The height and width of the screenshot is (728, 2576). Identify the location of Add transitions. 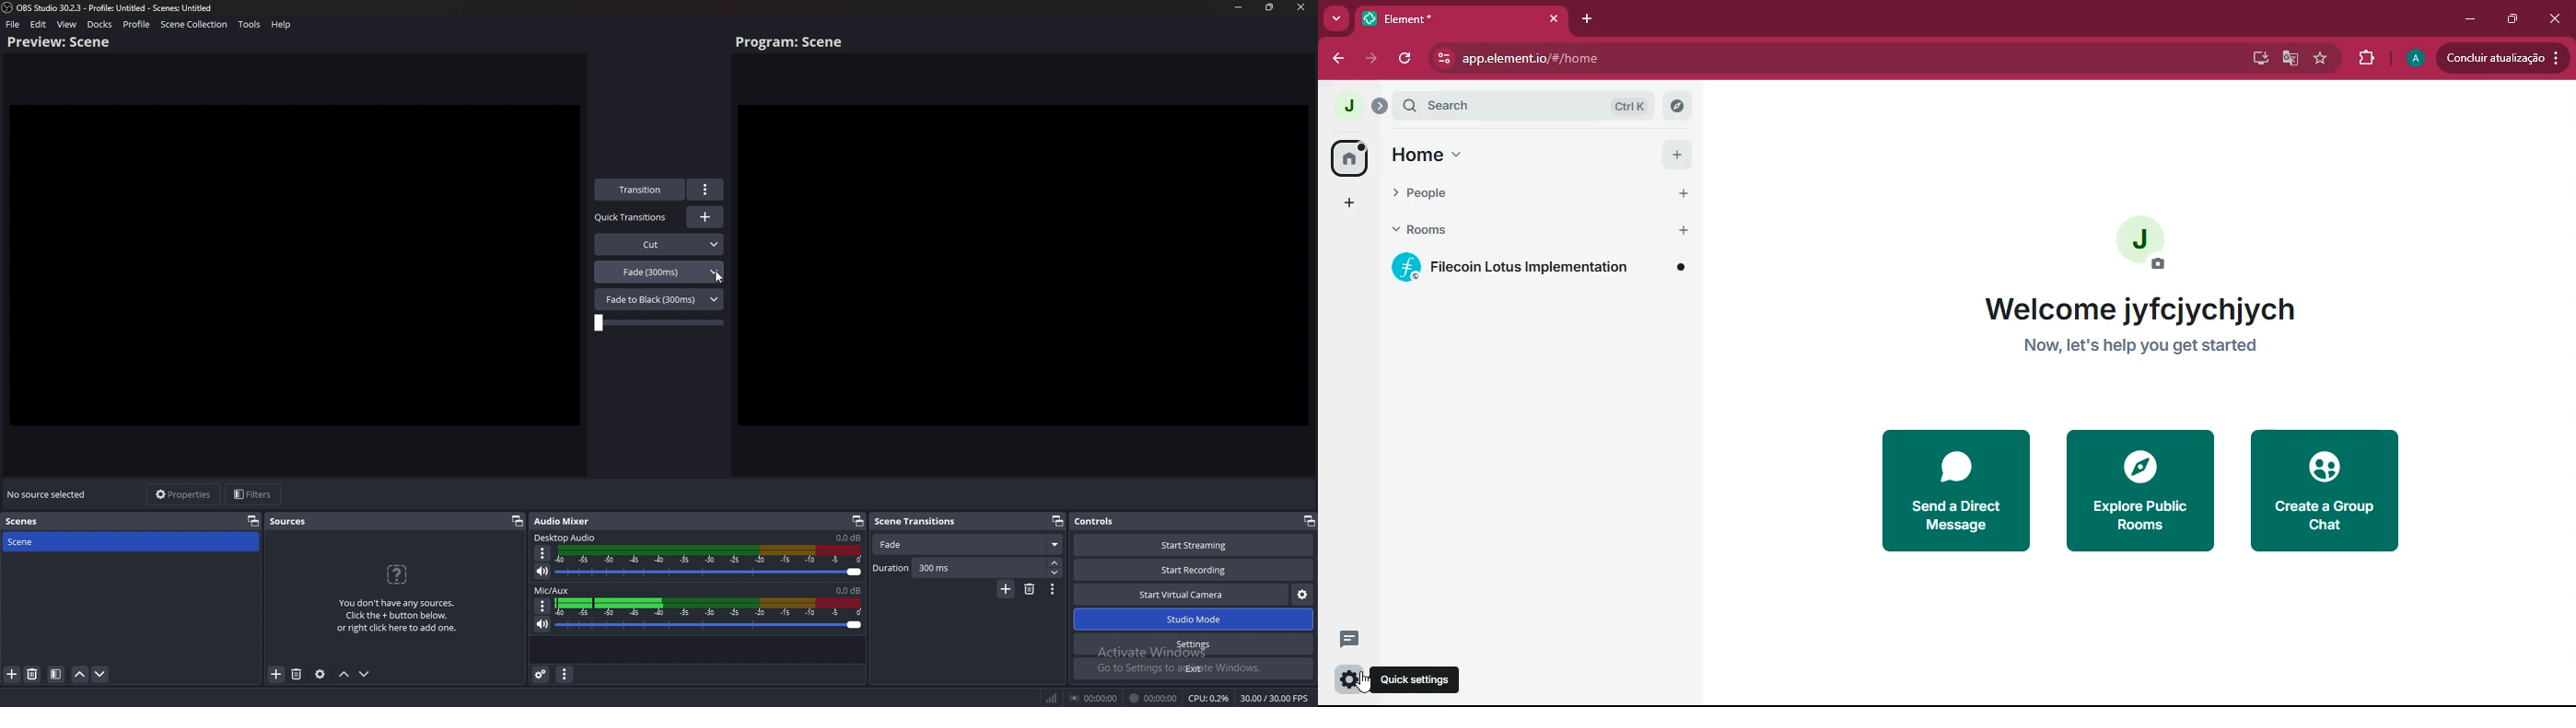
(705, 217).